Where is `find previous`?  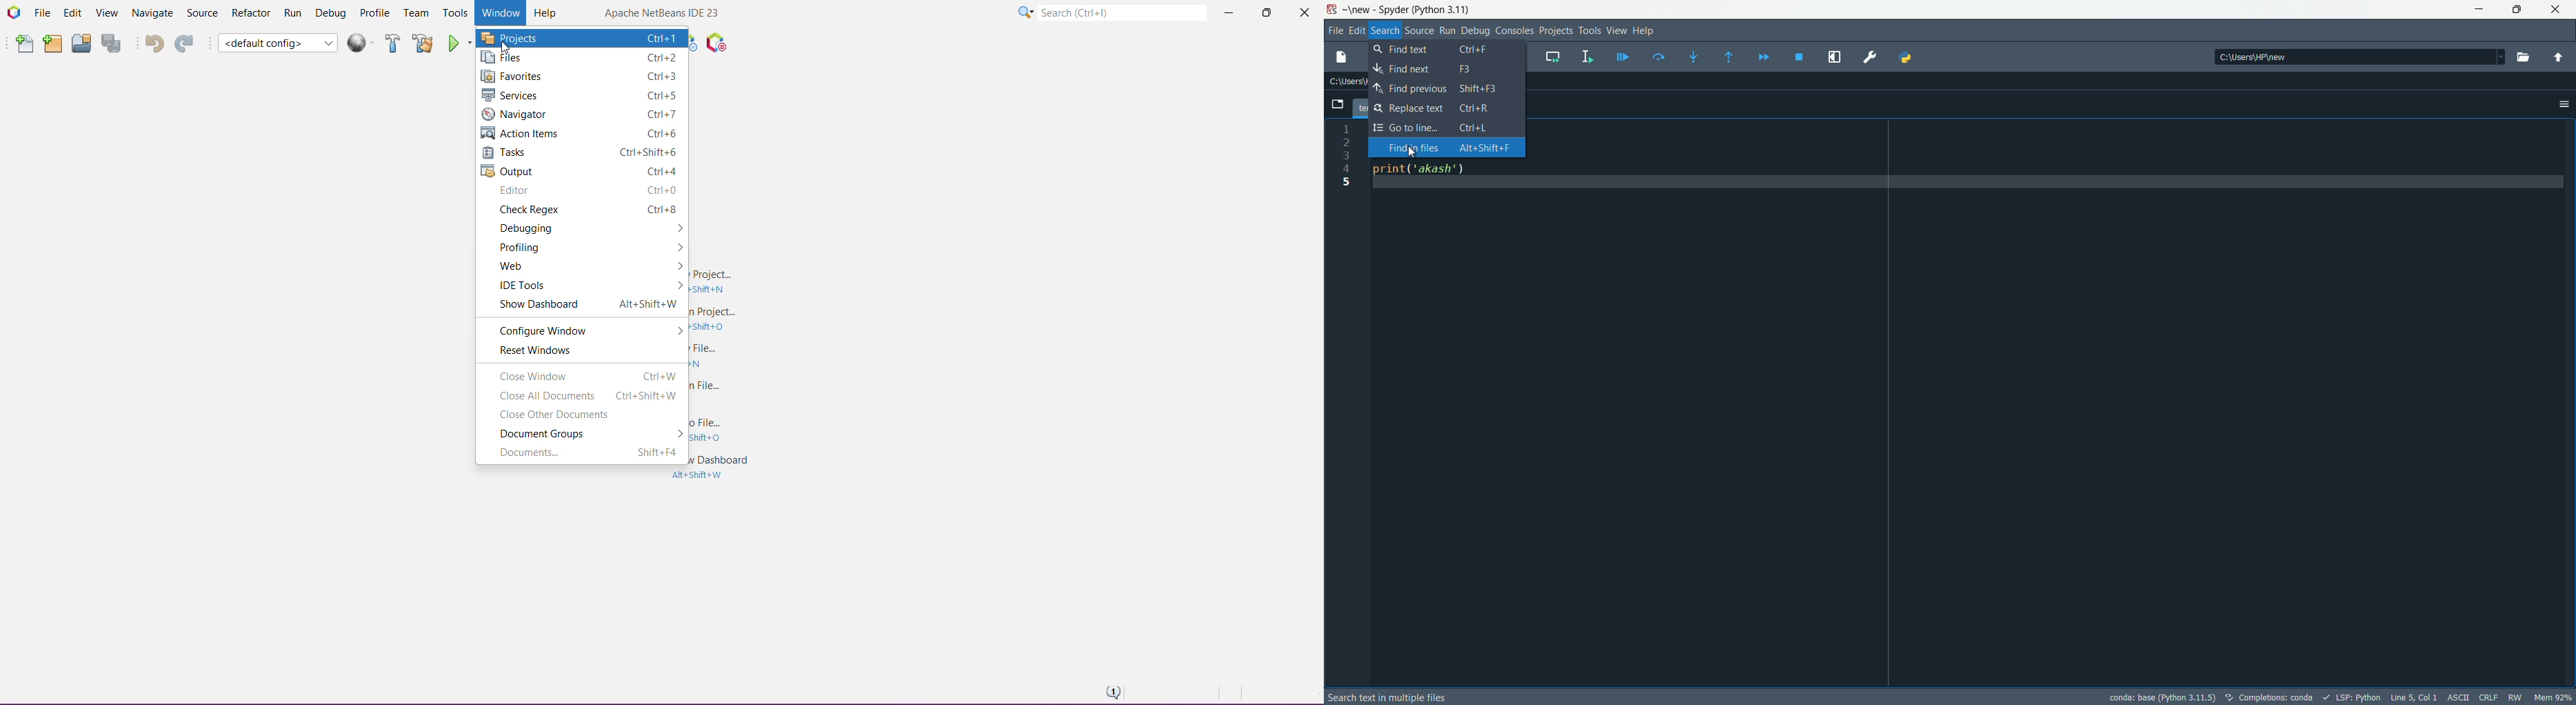 find previous is located at coordinates (1447, 89).